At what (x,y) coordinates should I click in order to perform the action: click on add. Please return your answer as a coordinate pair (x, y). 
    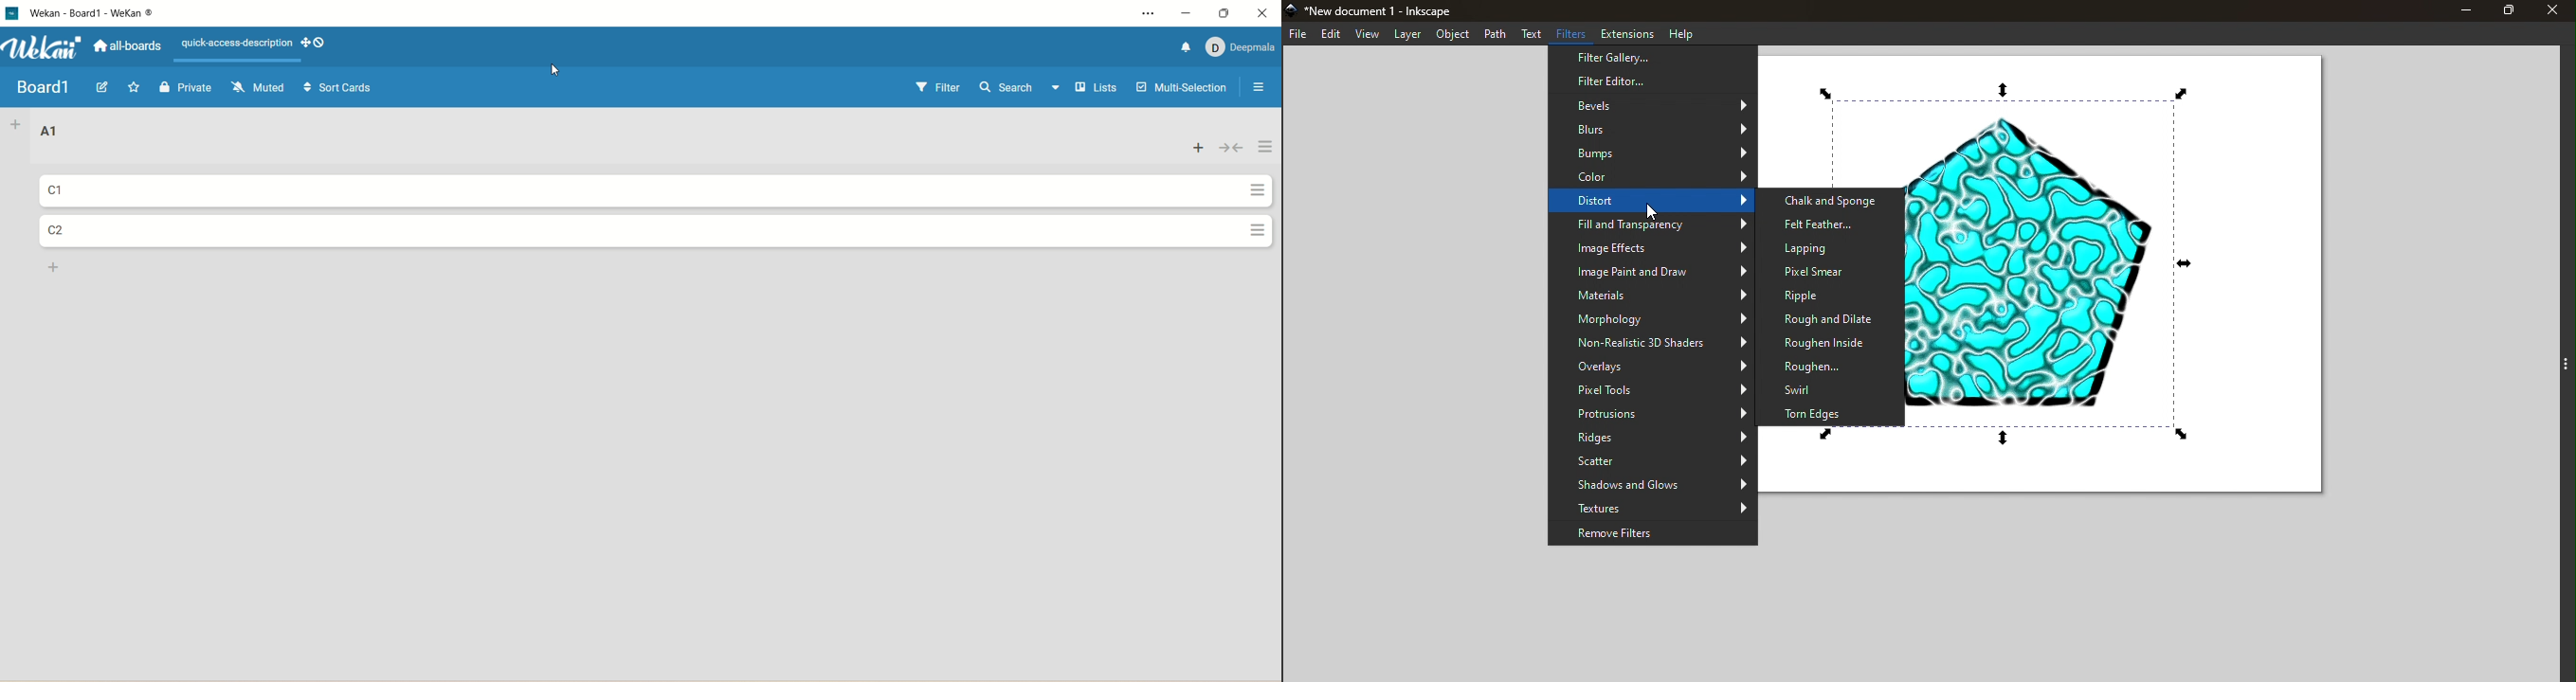
    Looking at the image, I should click on (1196, 149).